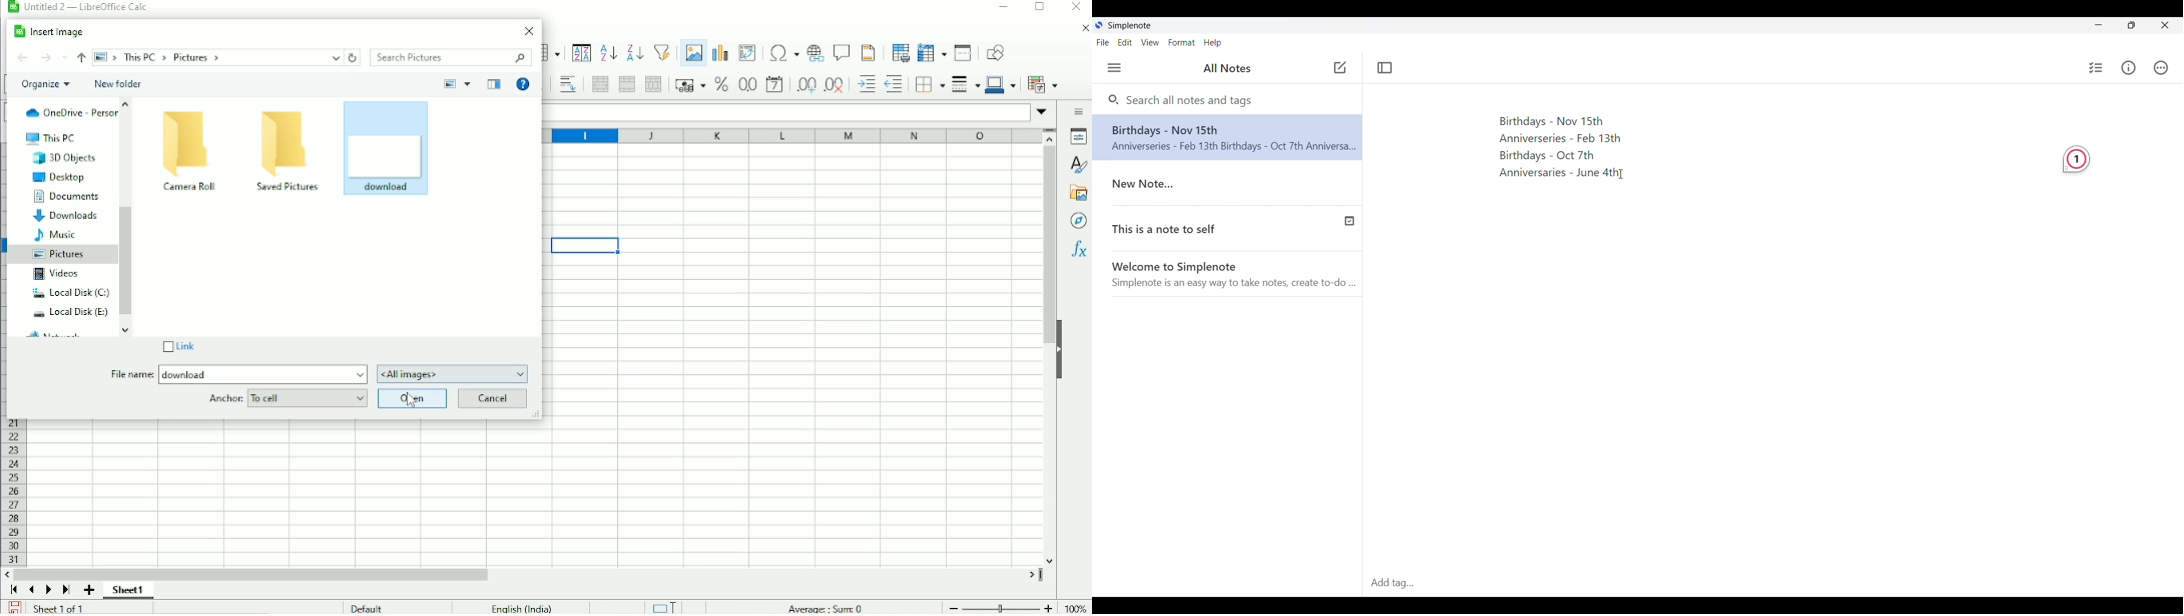 The width and height of the screenshot is (2184, 616). What do you see at coordinates (895, 86) in the screenshot?
I see `Decrease indent` at bounding box center [895, 86].